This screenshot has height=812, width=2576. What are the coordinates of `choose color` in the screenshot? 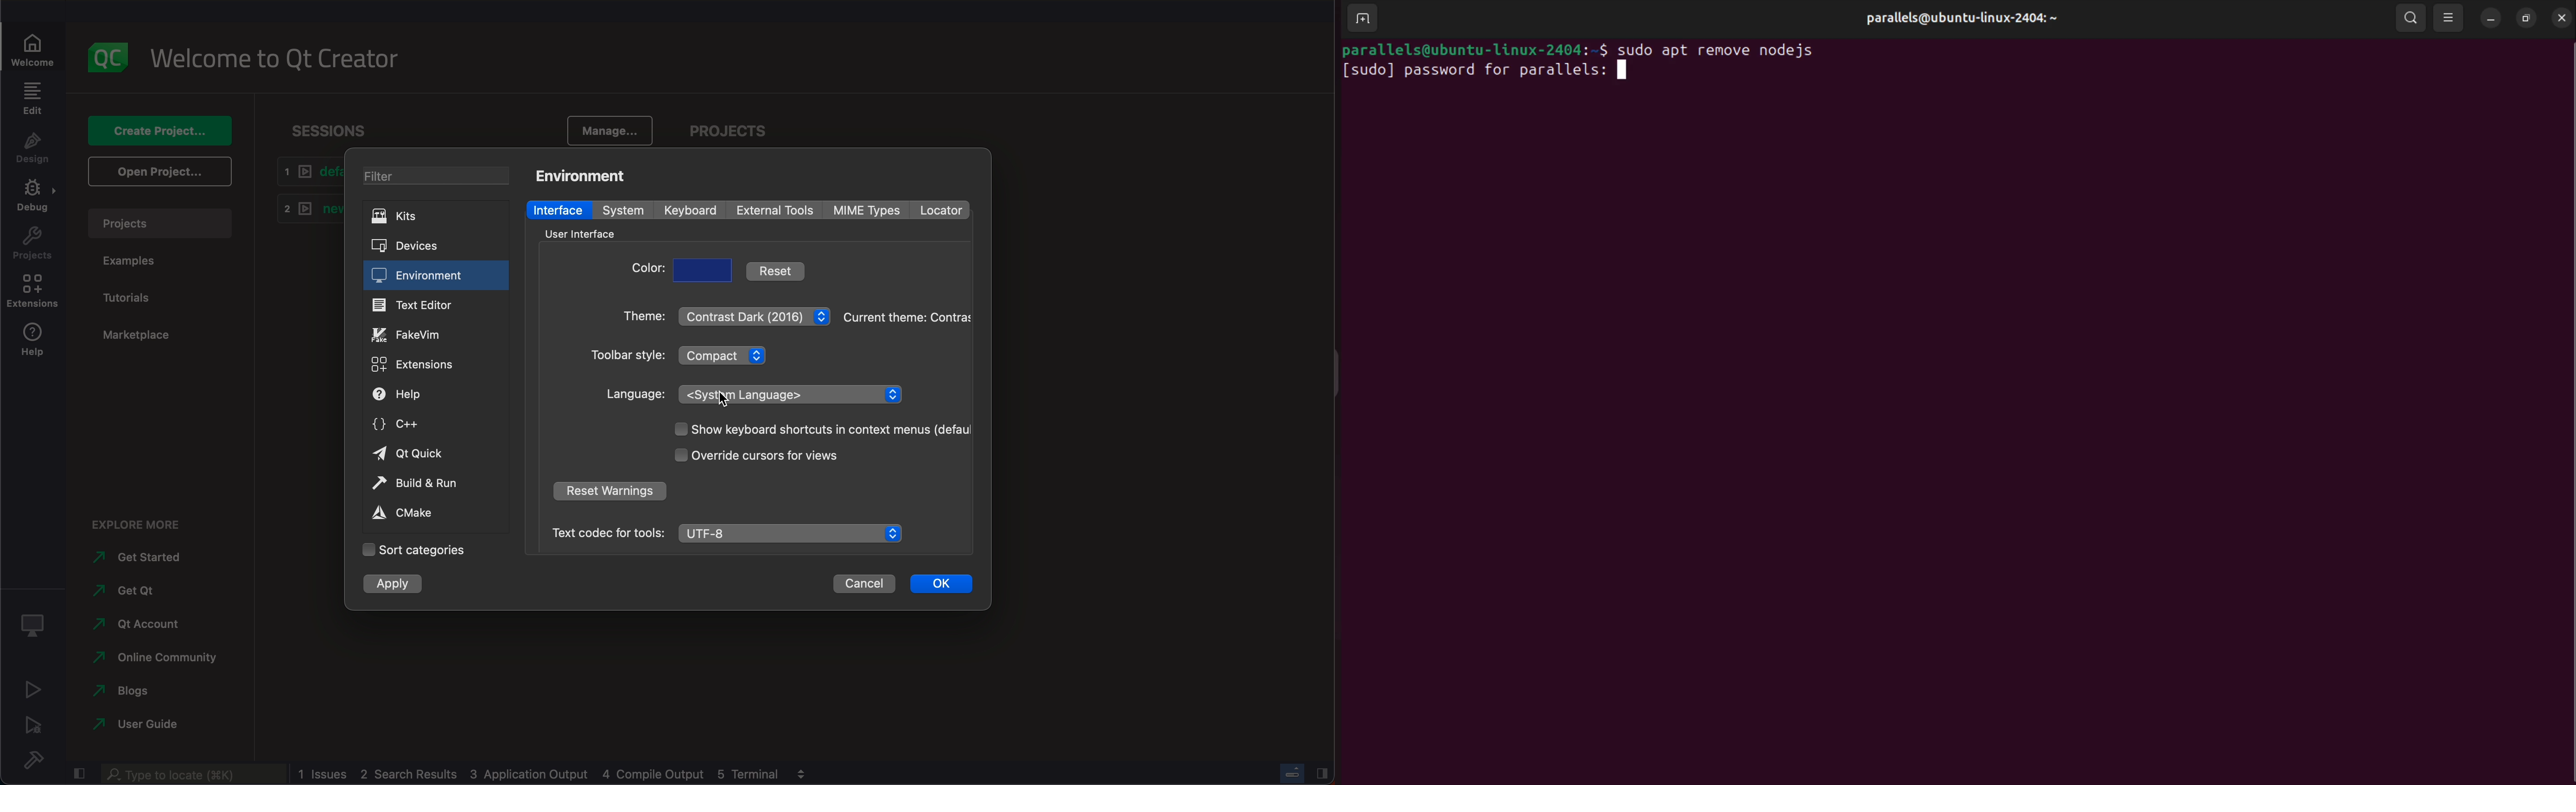 It's located at (704, 270).